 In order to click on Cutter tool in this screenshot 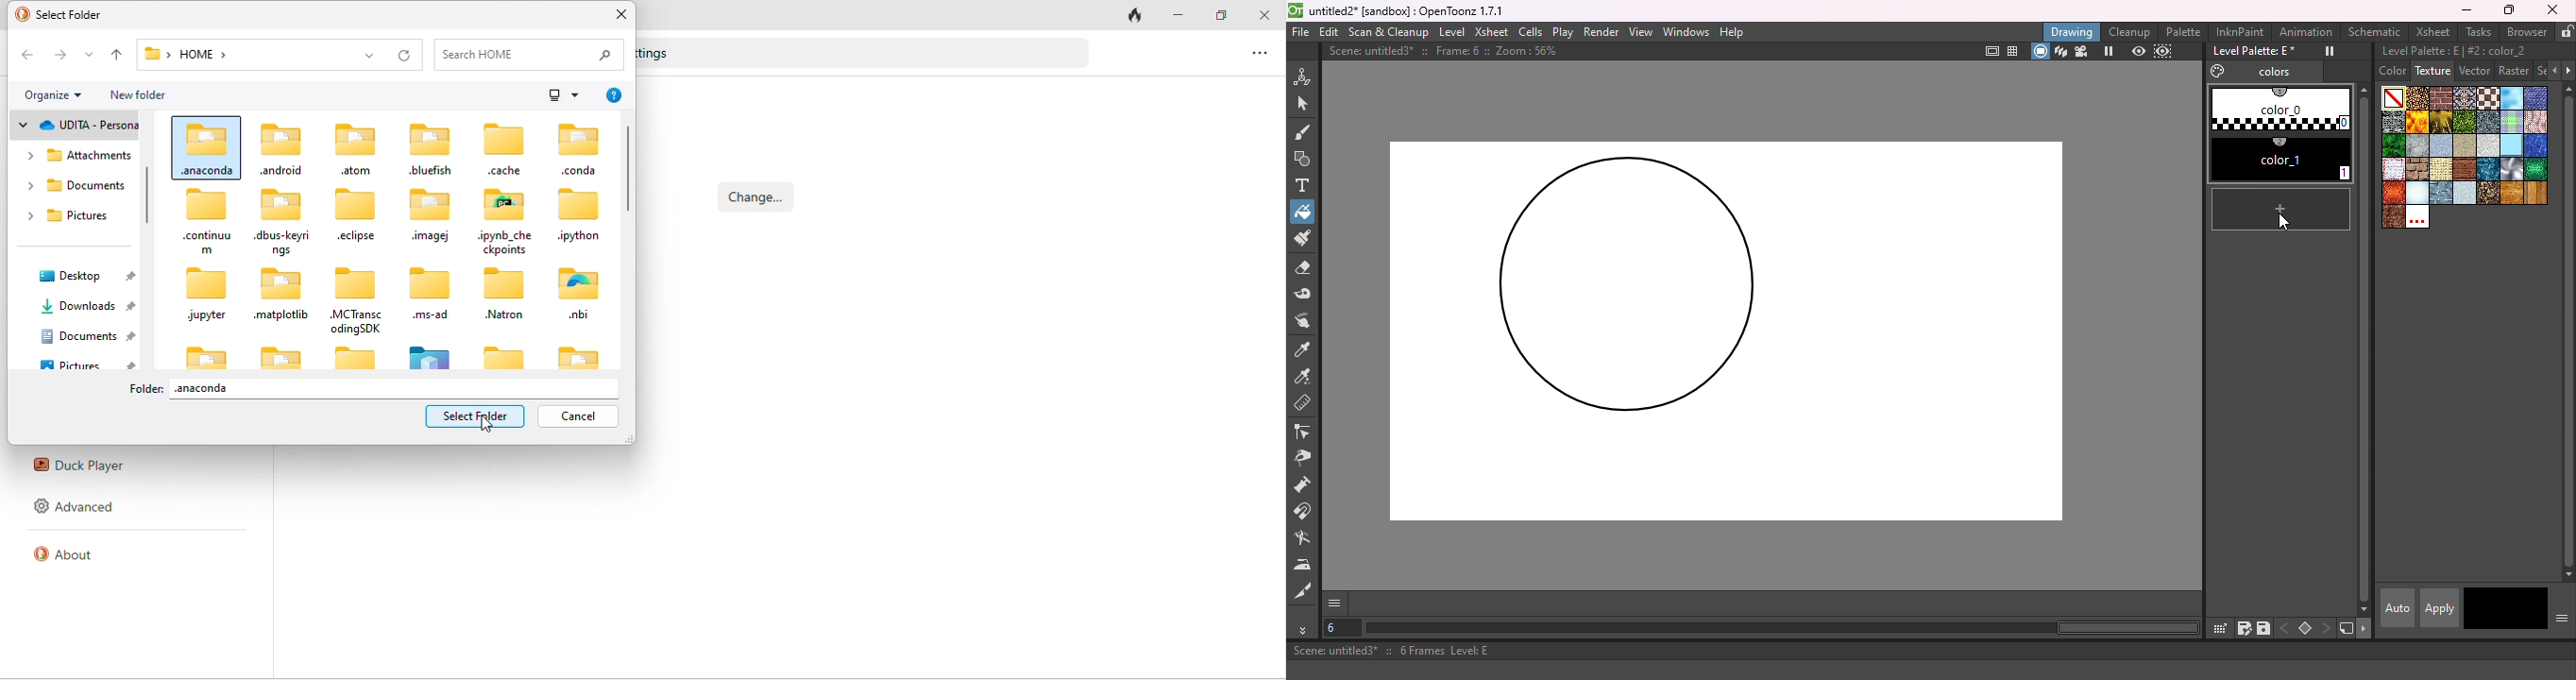, I will do `click(1303, 592)`.